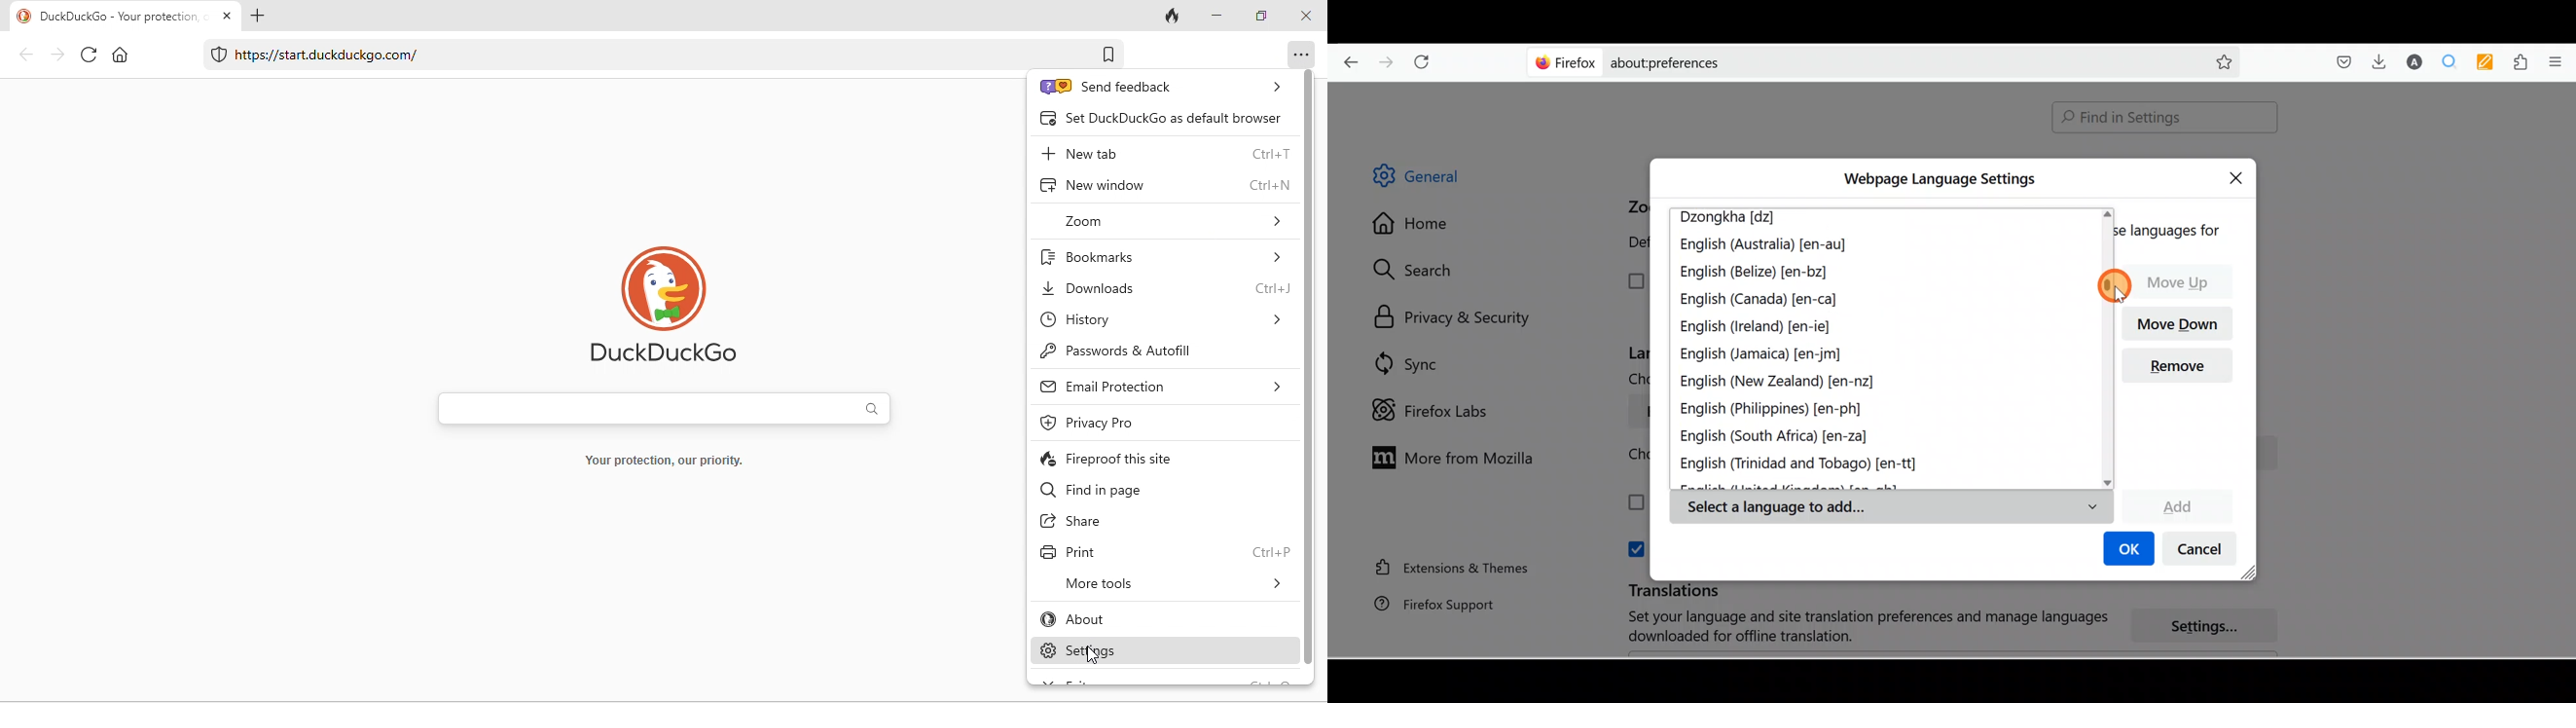  What do you see at coordinates (1763, 355) in the screenshot?
I see `English (Jamaica) [en-jm]` at bounding box center [1763, 355].